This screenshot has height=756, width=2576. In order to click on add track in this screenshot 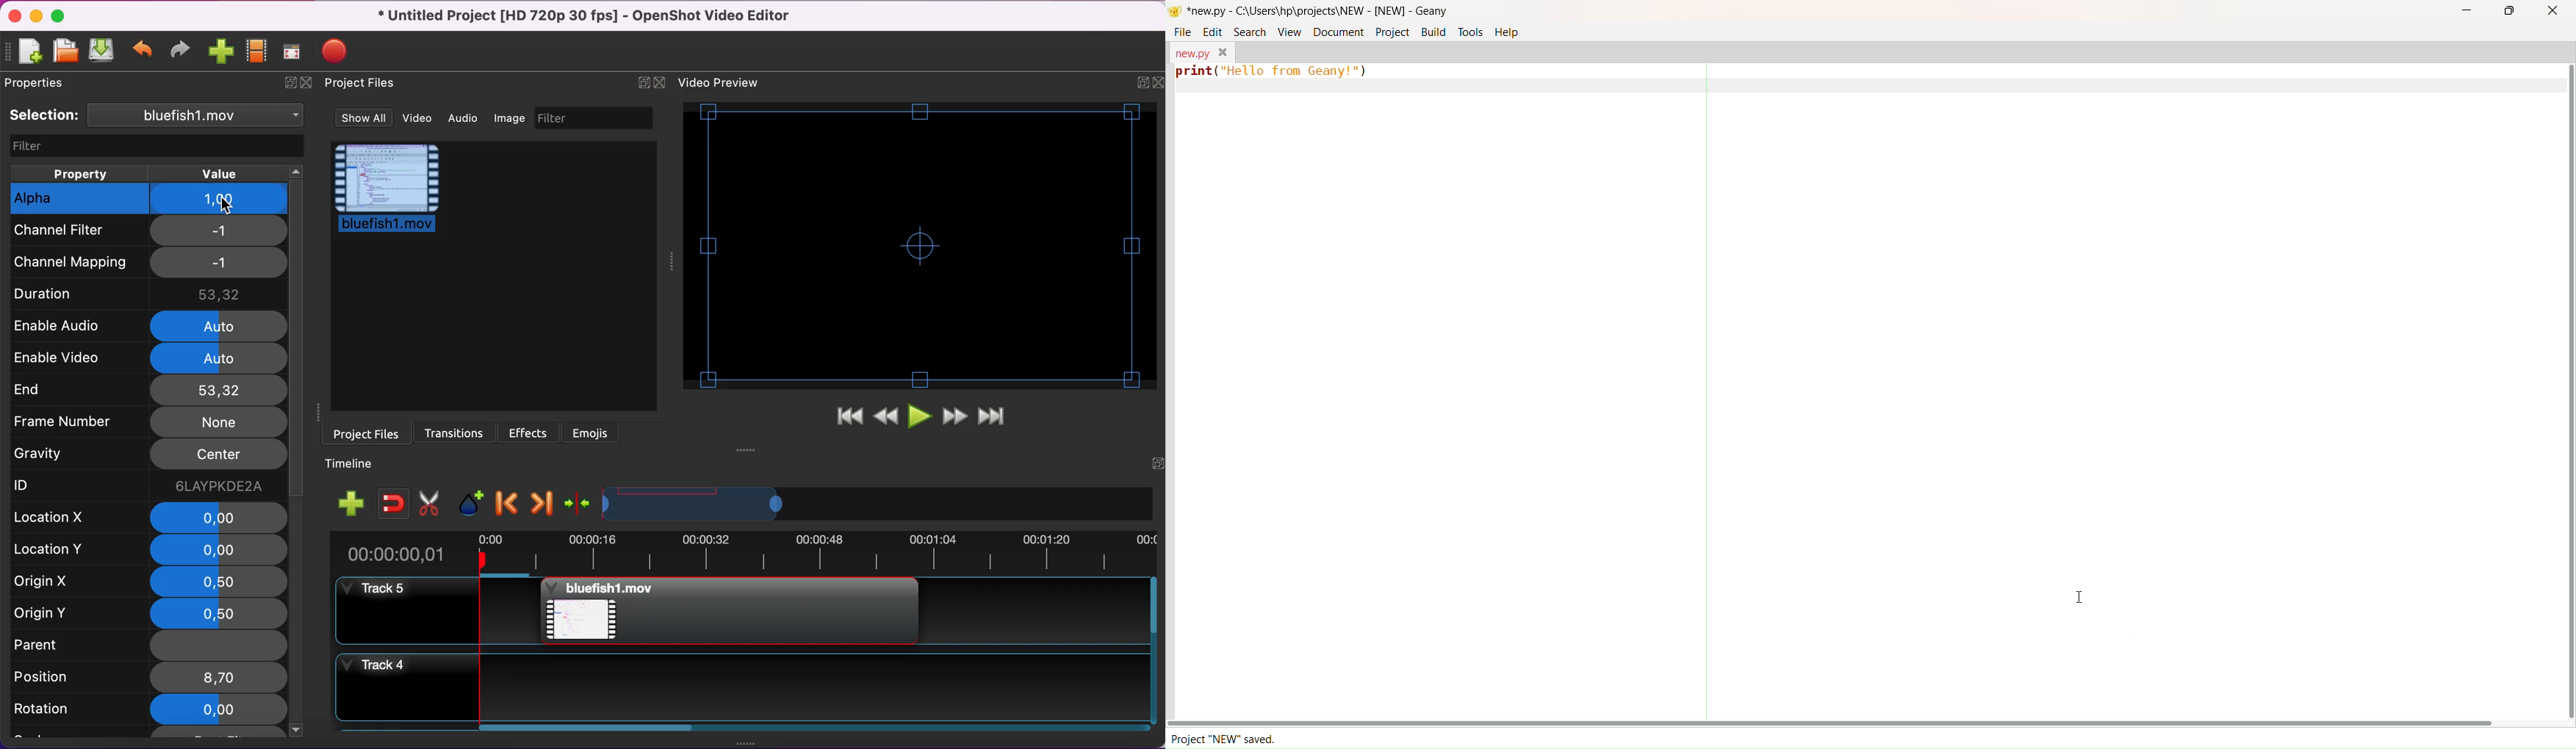, I will do `click(356, 505)`.